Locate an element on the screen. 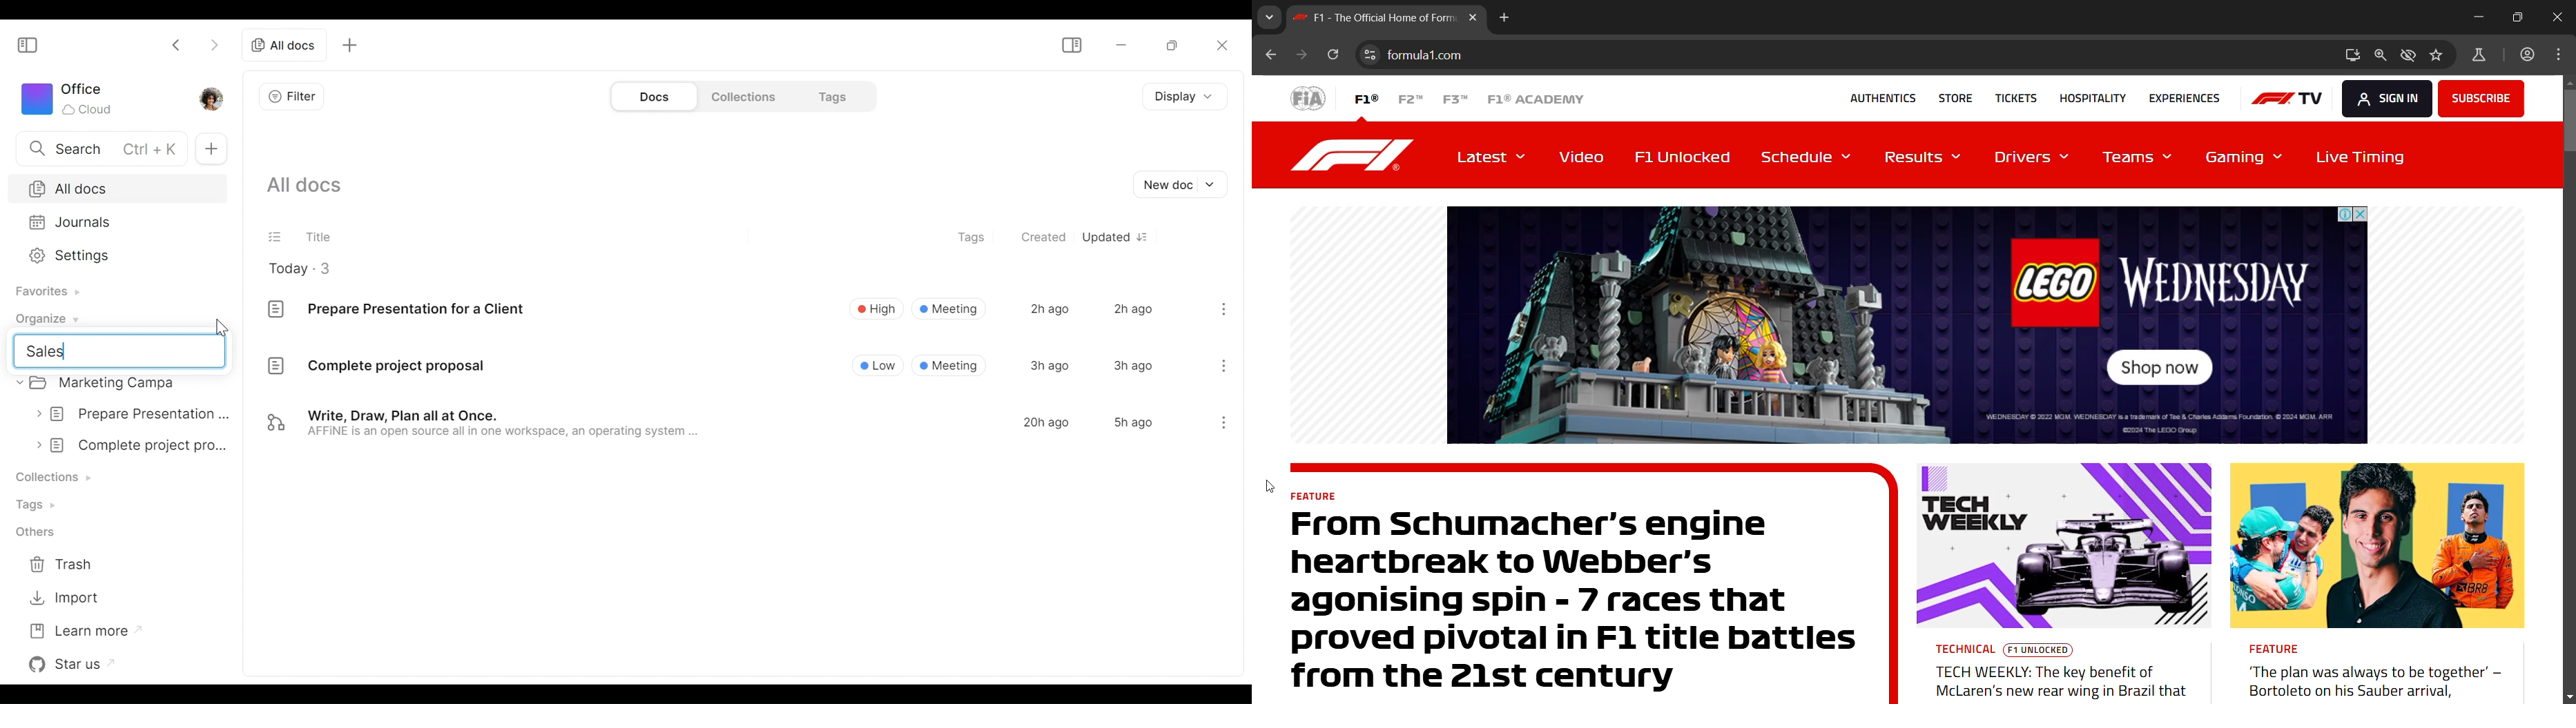 Image resolution: width=2576 pixels, height=728 pixels. 2h ago is located at coordinates (1049, 309).